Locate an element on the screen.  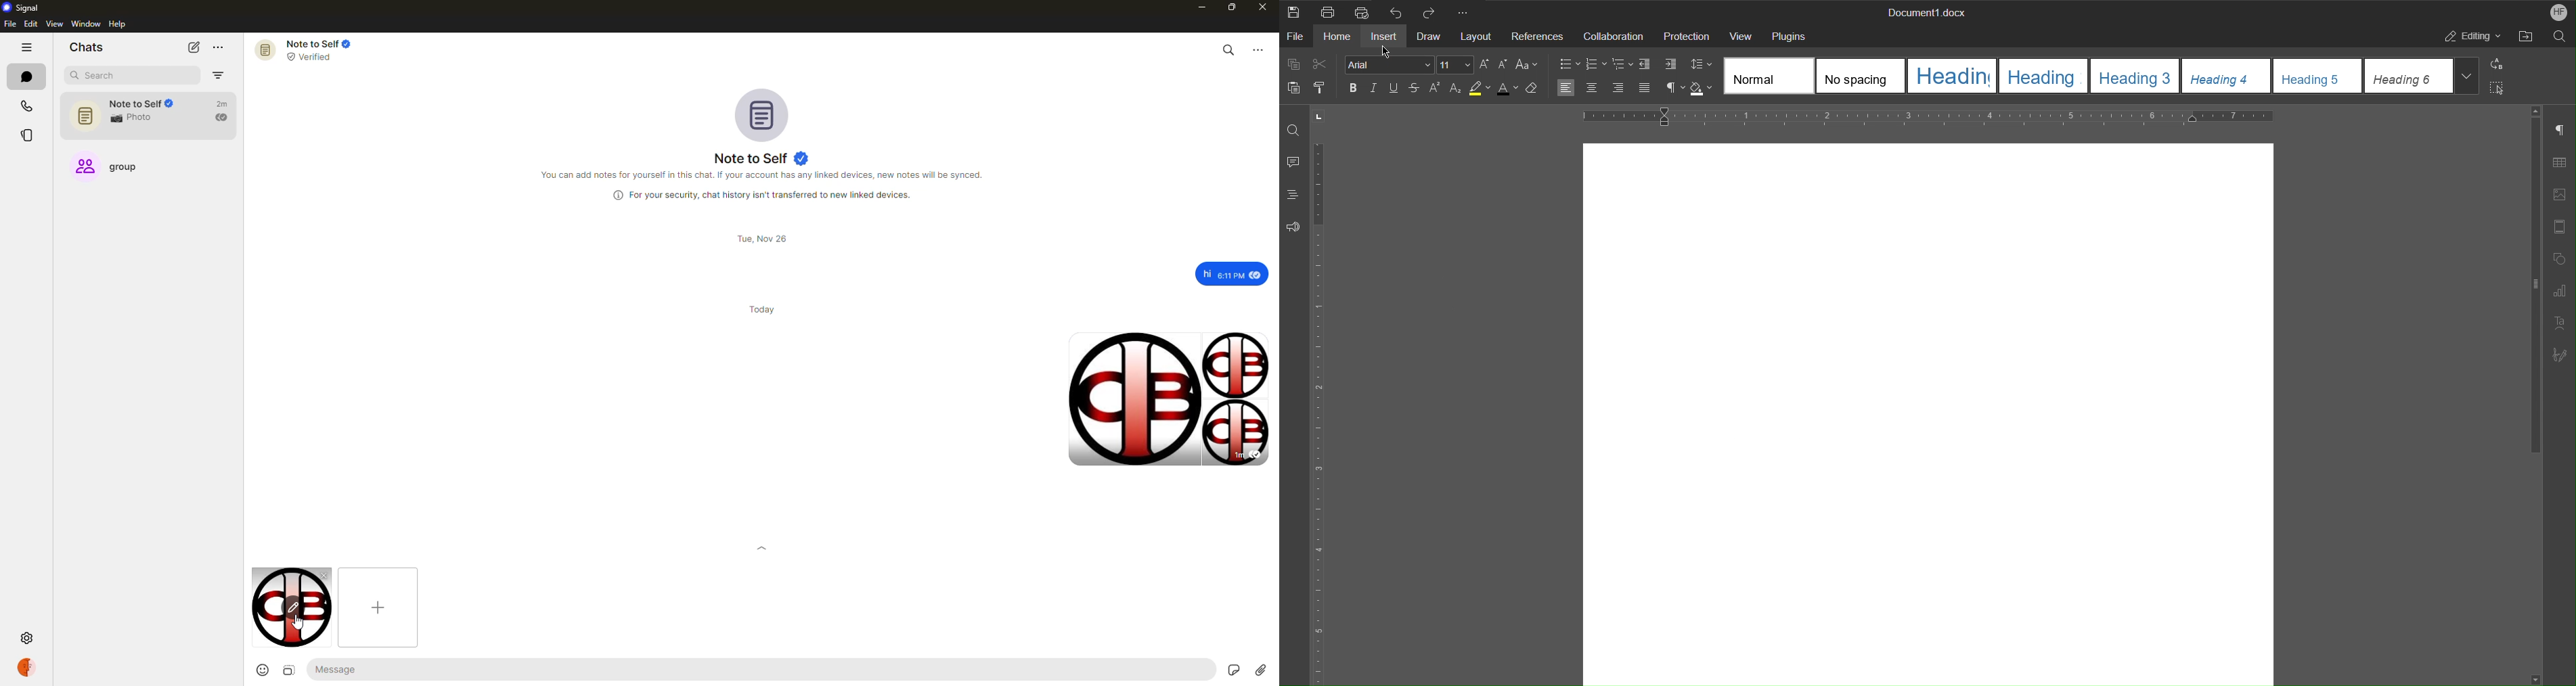
Header/Footer is located at coordinates (2559, 226).